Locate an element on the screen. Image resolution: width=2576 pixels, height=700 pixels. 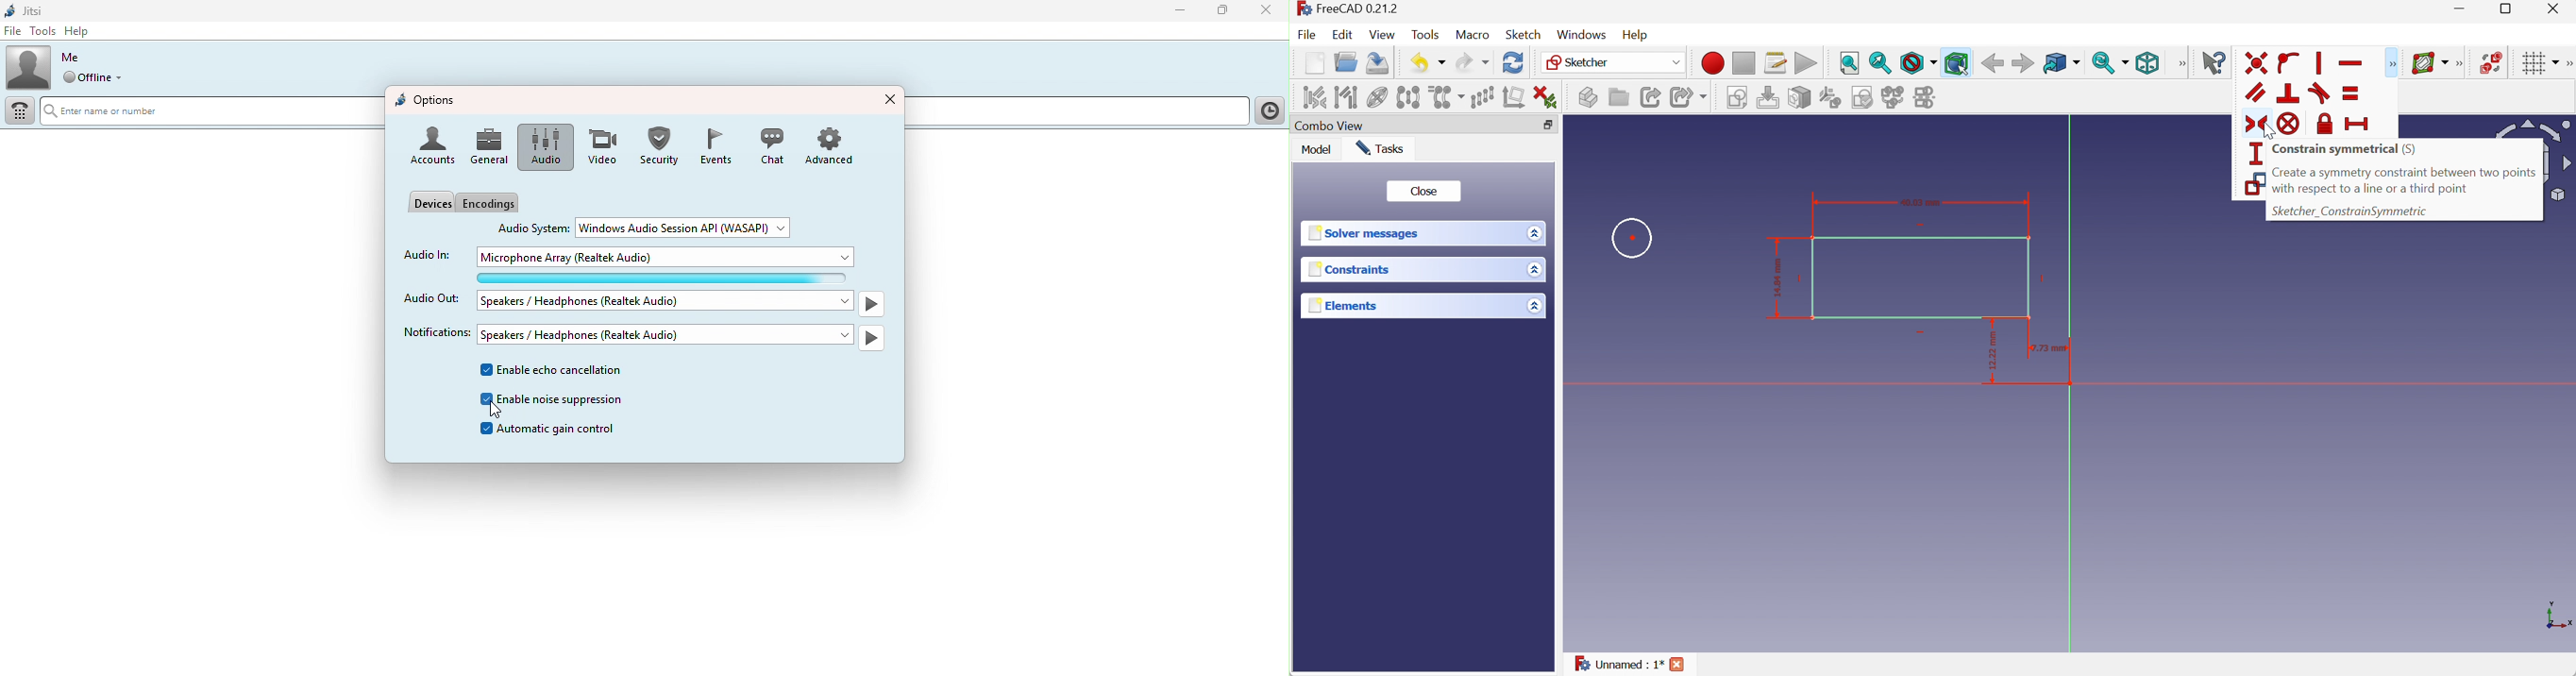
Map sketch to face... is located at coordinates (1800, 99).